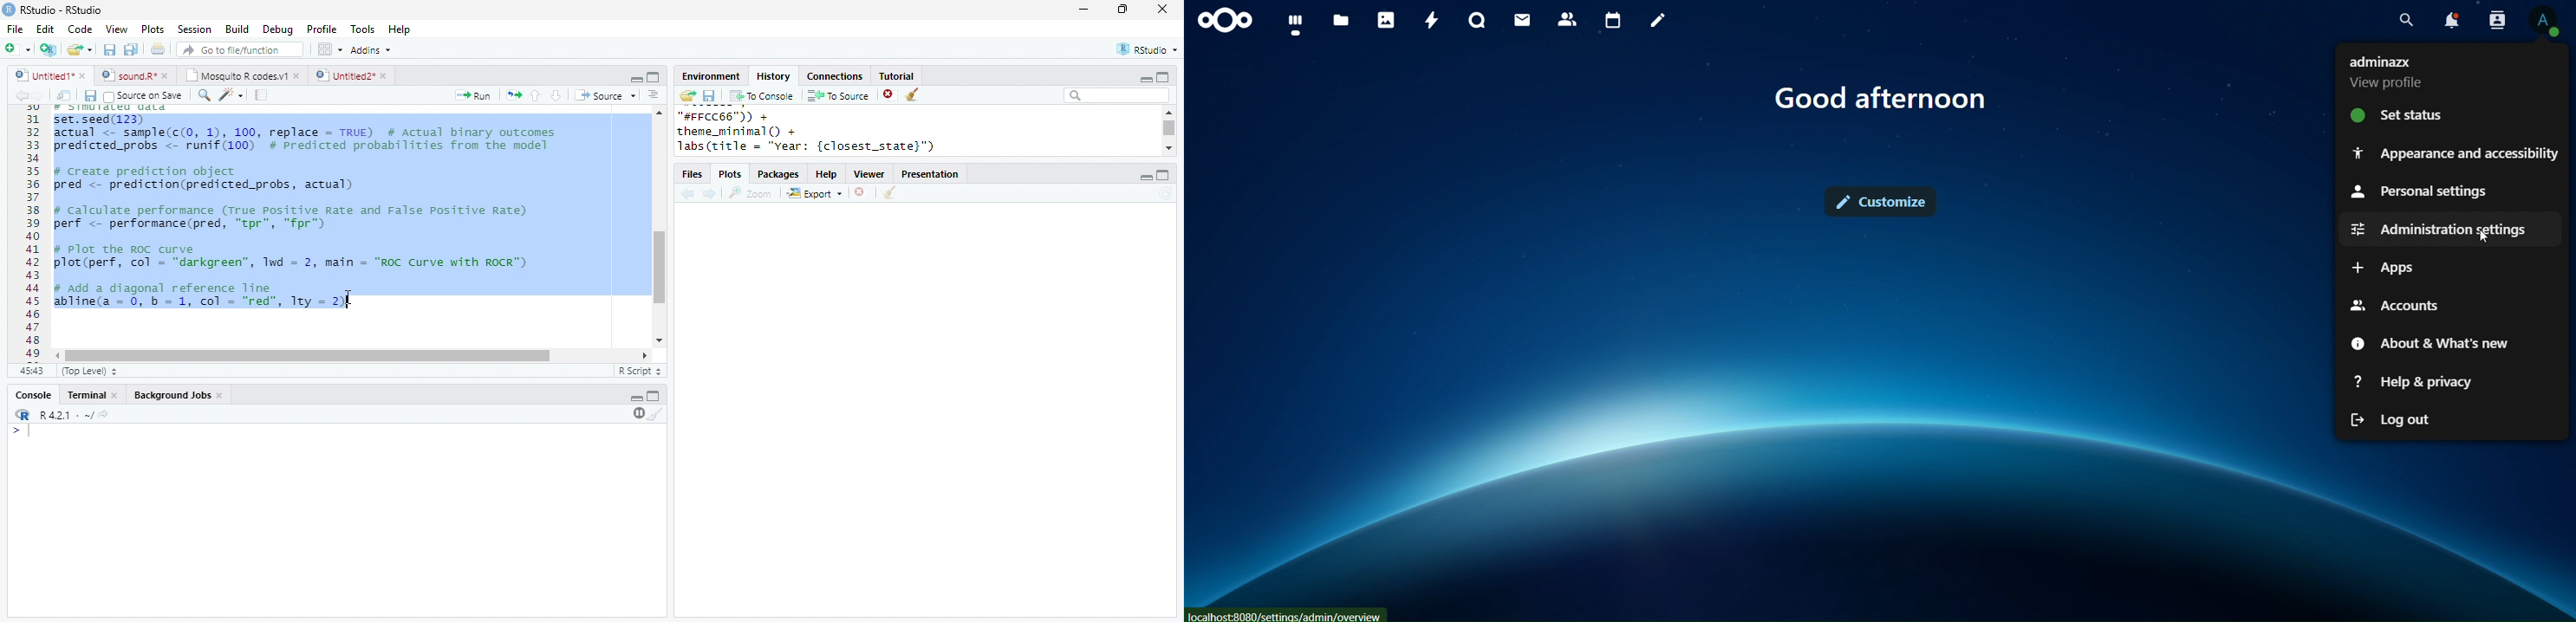 Image resolution: width=2576 pixels, height=644 pixels. What do you see at coordinates (131, 49) in the screenshot?
I see `save all` at bounding box center [131, 49].